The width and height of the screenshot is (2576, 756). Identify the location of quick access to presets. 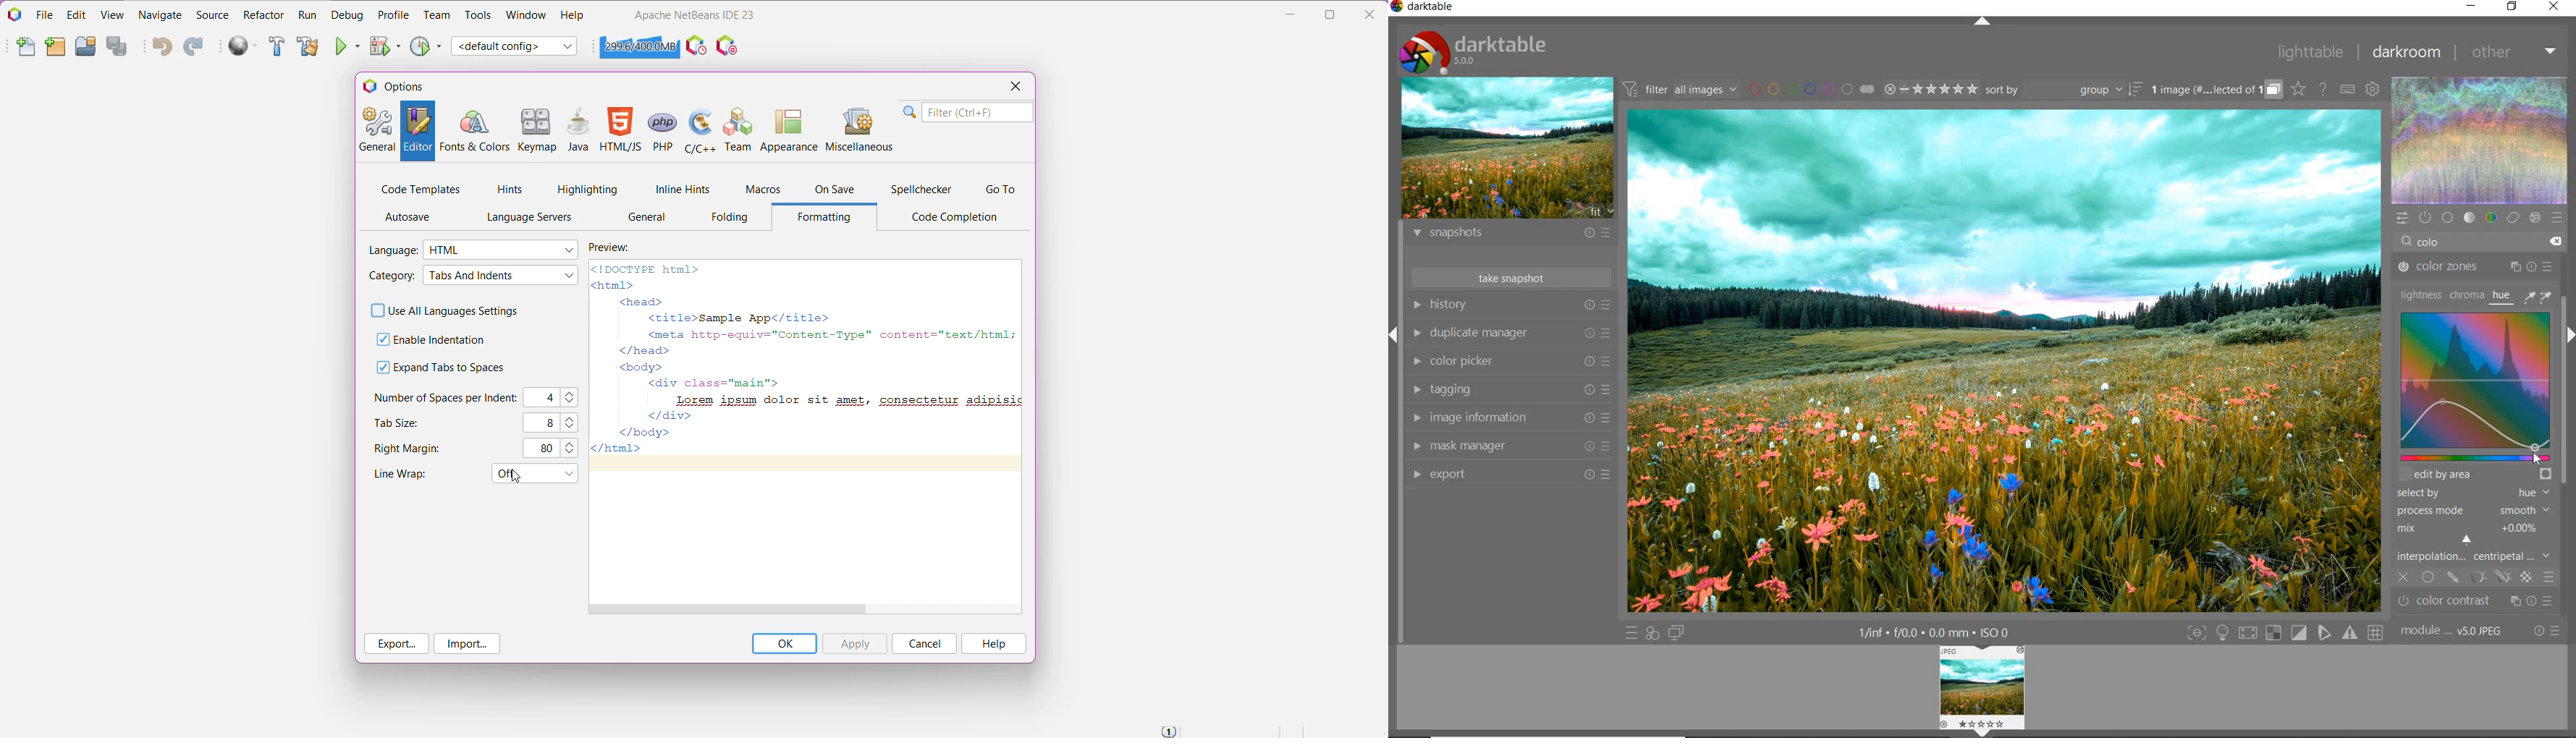
(1632, 633).